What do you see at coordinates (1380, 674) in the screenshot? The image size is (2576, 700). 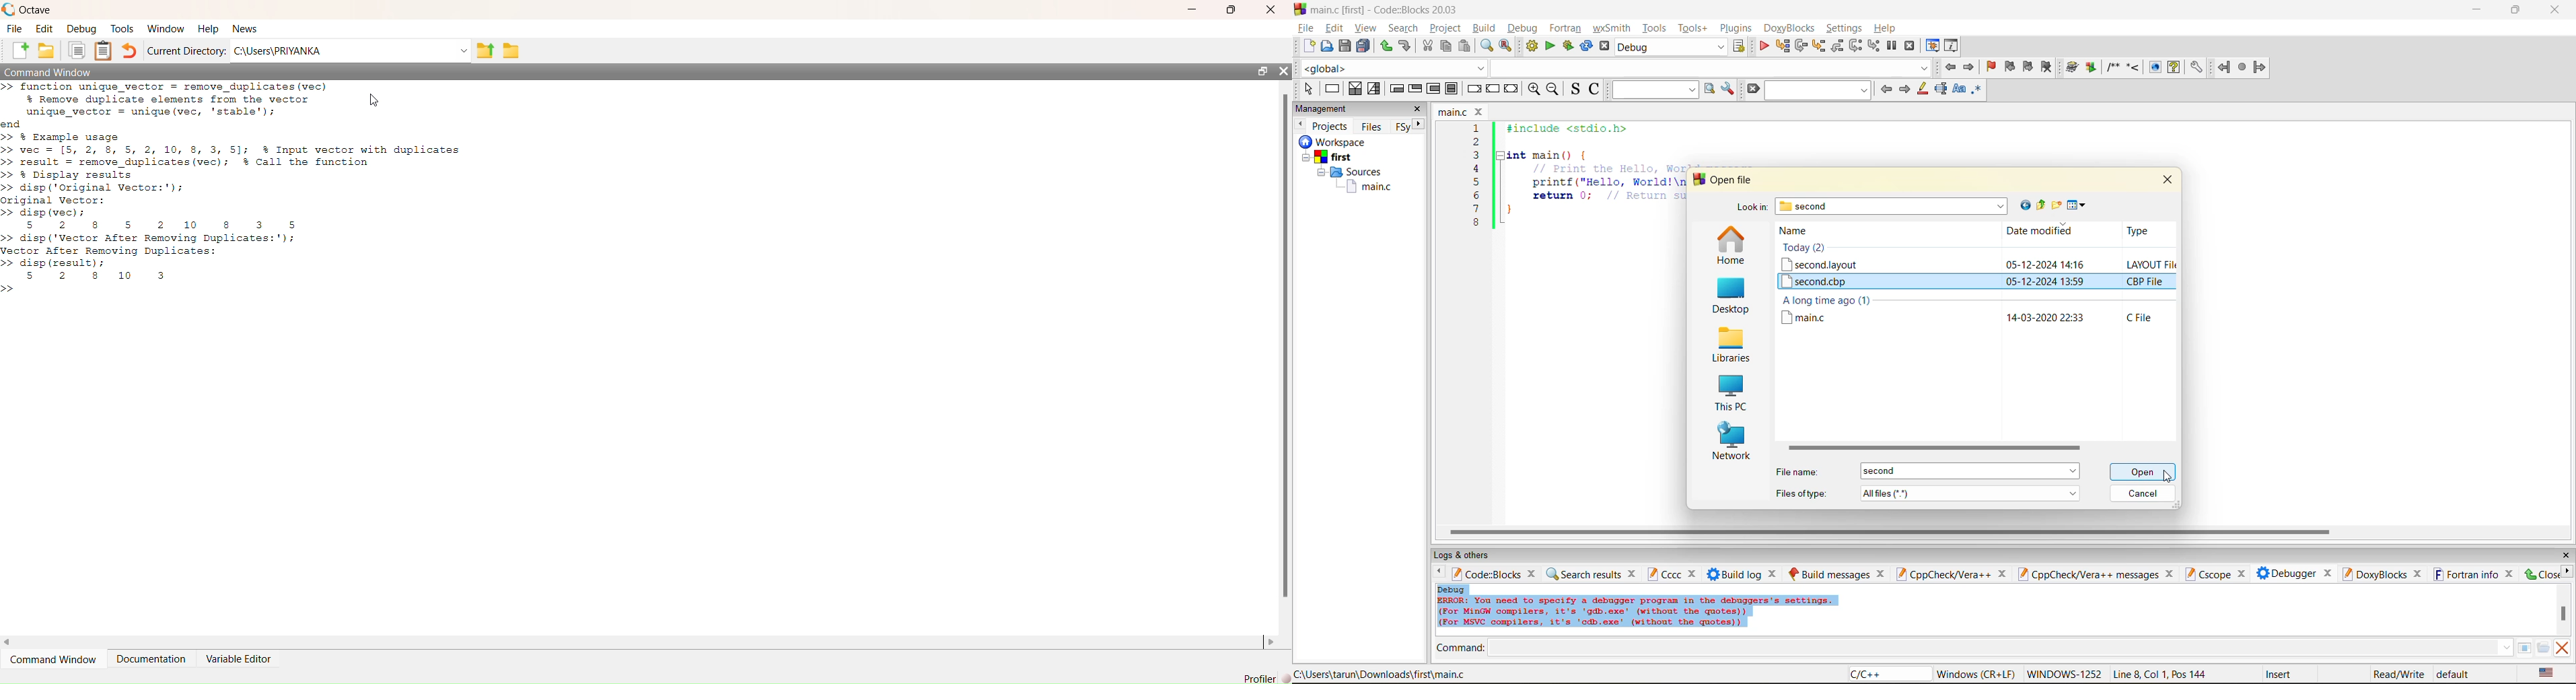 I see `file location` at bounding box center [1380, 674].